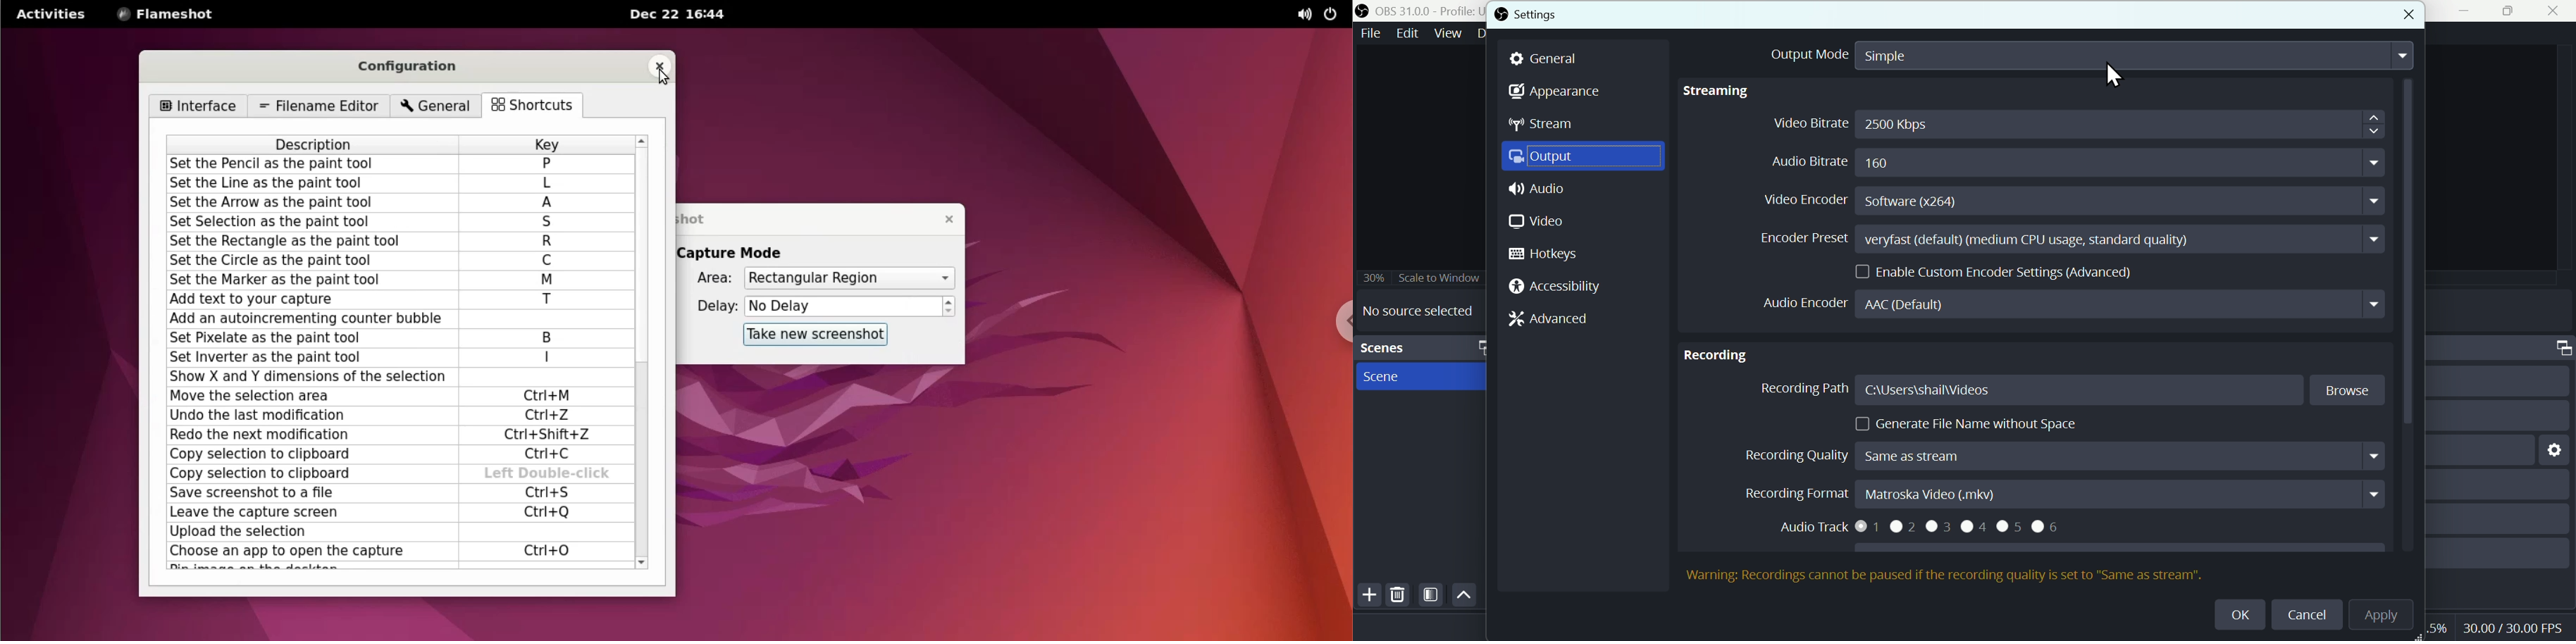 The height and width of the screenshot is (644, 2576). What do you see at coordinates (2063, 493) in the screenshot?
I see `Recording format` at bounding box center [2063, 493].